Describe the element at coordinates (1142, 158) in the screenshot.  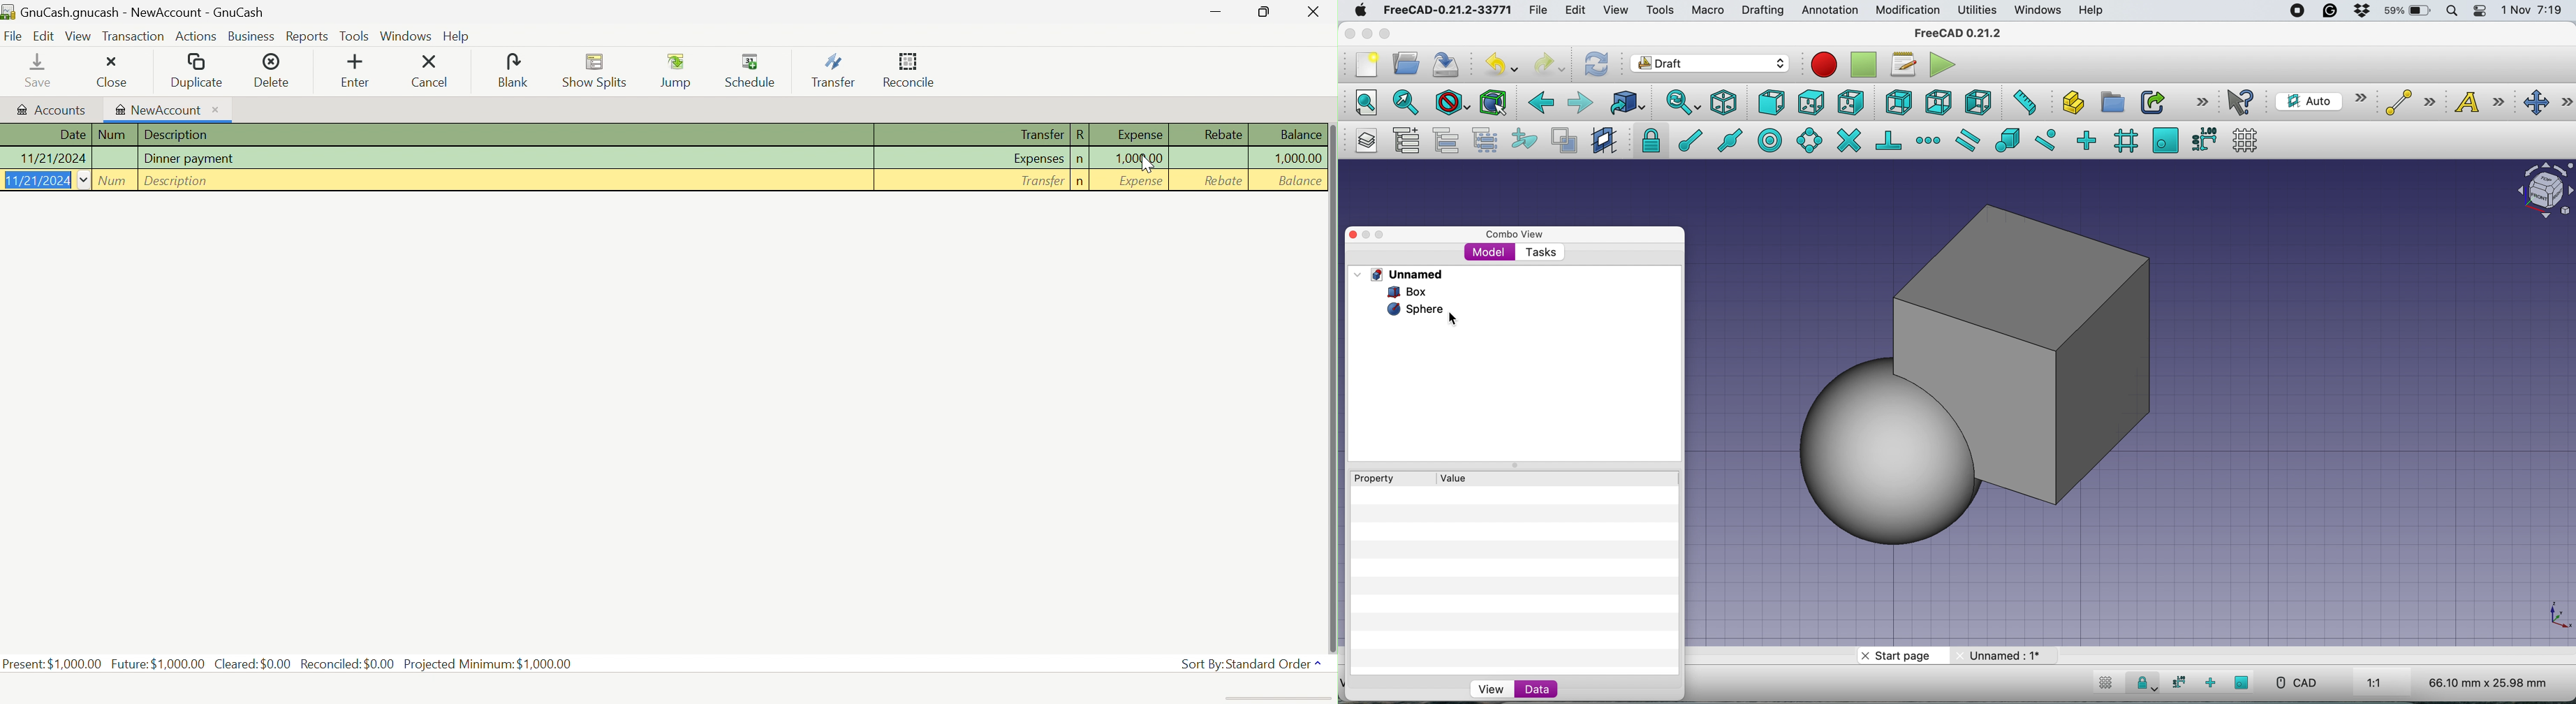
I see `1,000.00` at that location.